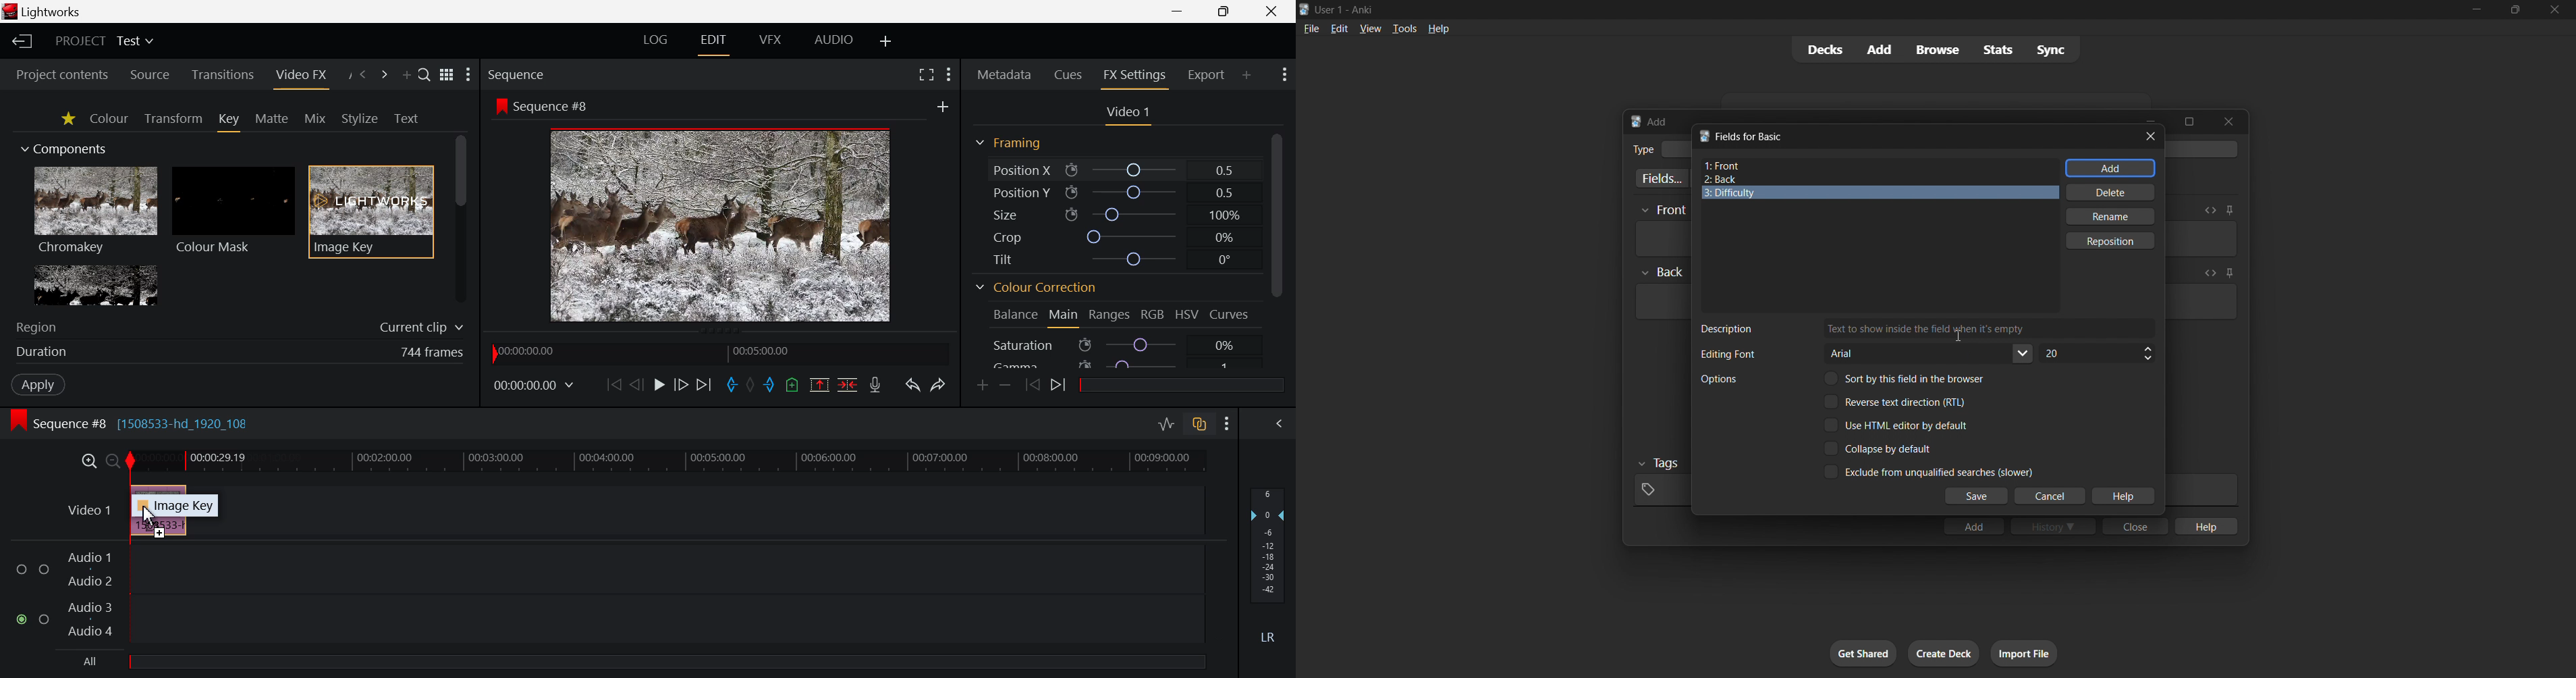  I want to click on Timeline Zoom In, so click(88, 459).